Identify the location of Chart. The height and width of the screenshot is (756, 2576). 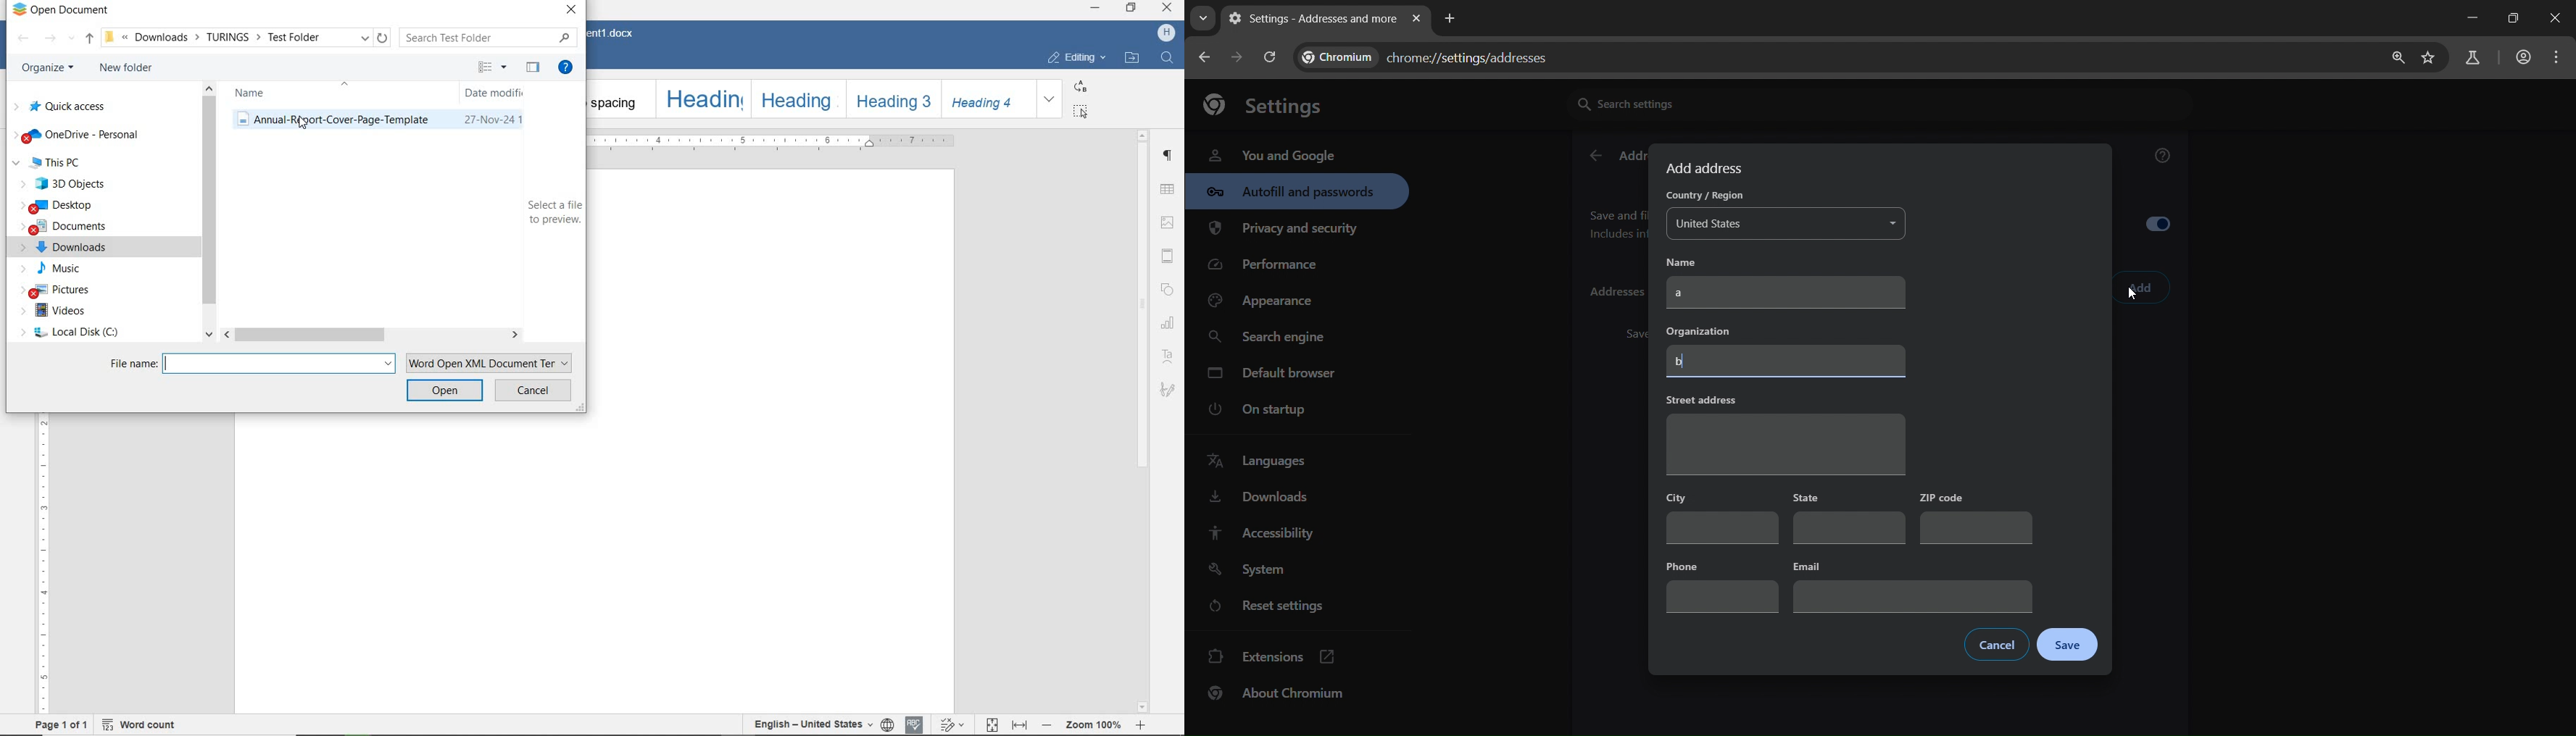
(1169, 324).